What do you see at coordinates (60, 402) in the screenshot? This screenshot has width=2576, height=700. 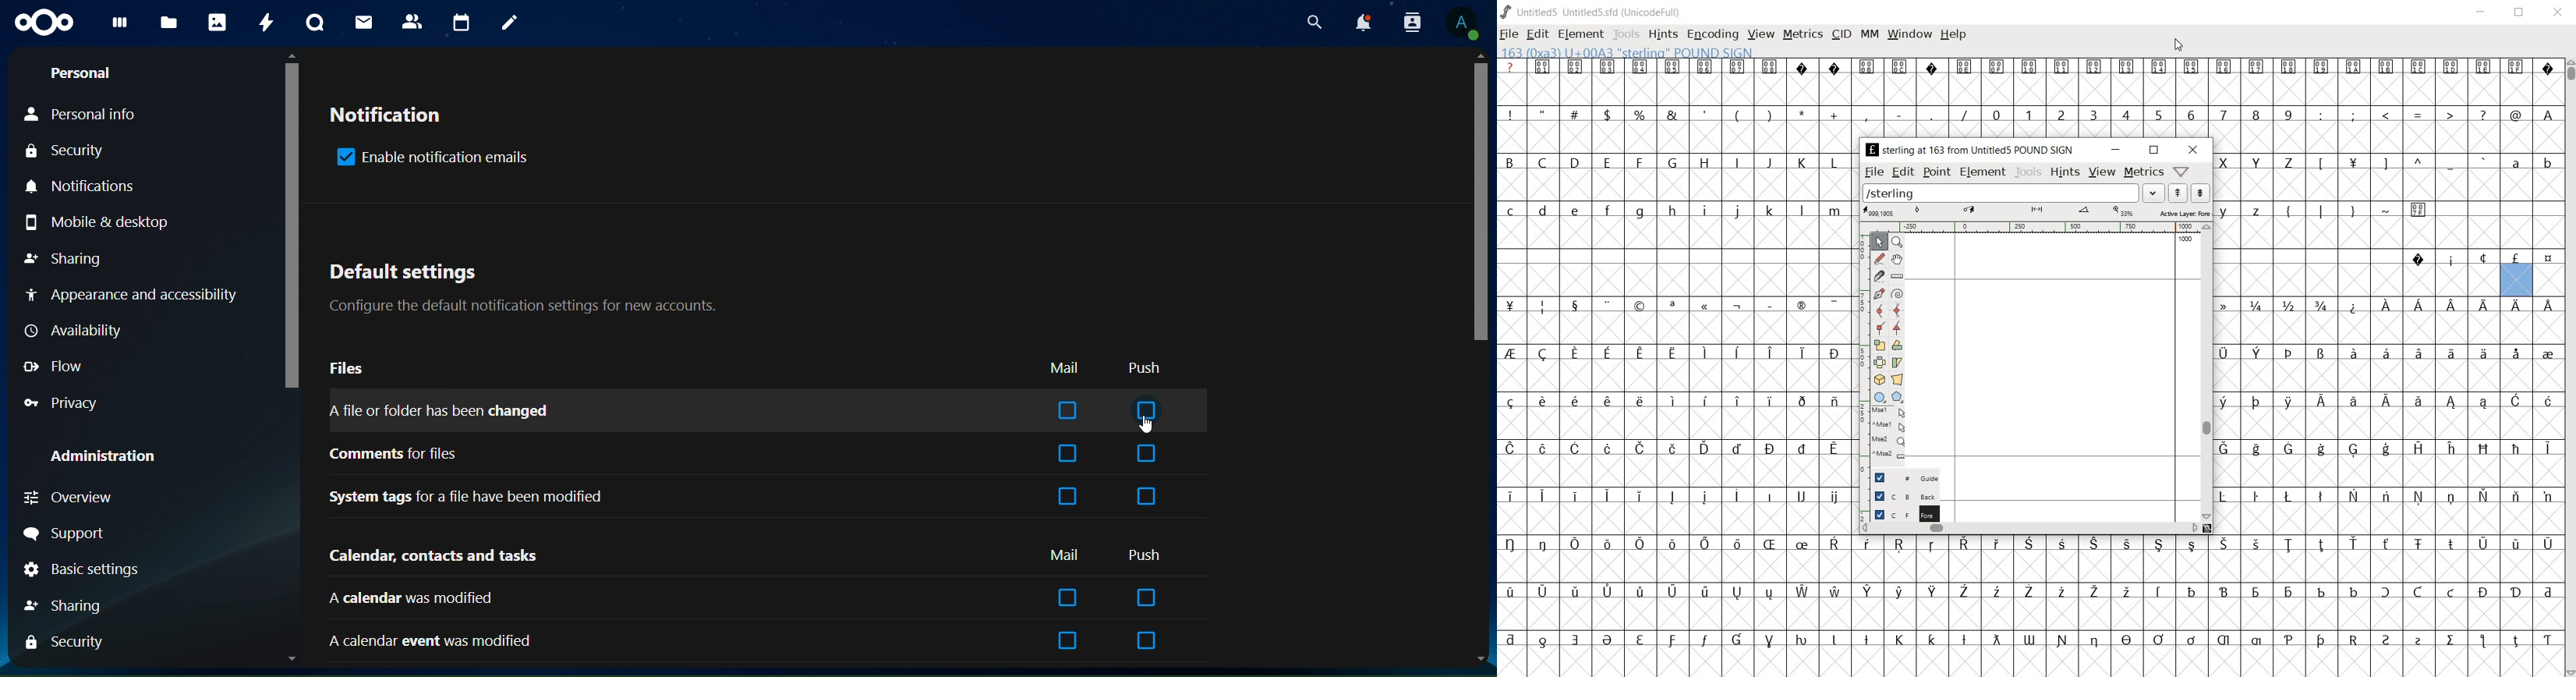 I see `privacy` at bounding box center [60, 402].